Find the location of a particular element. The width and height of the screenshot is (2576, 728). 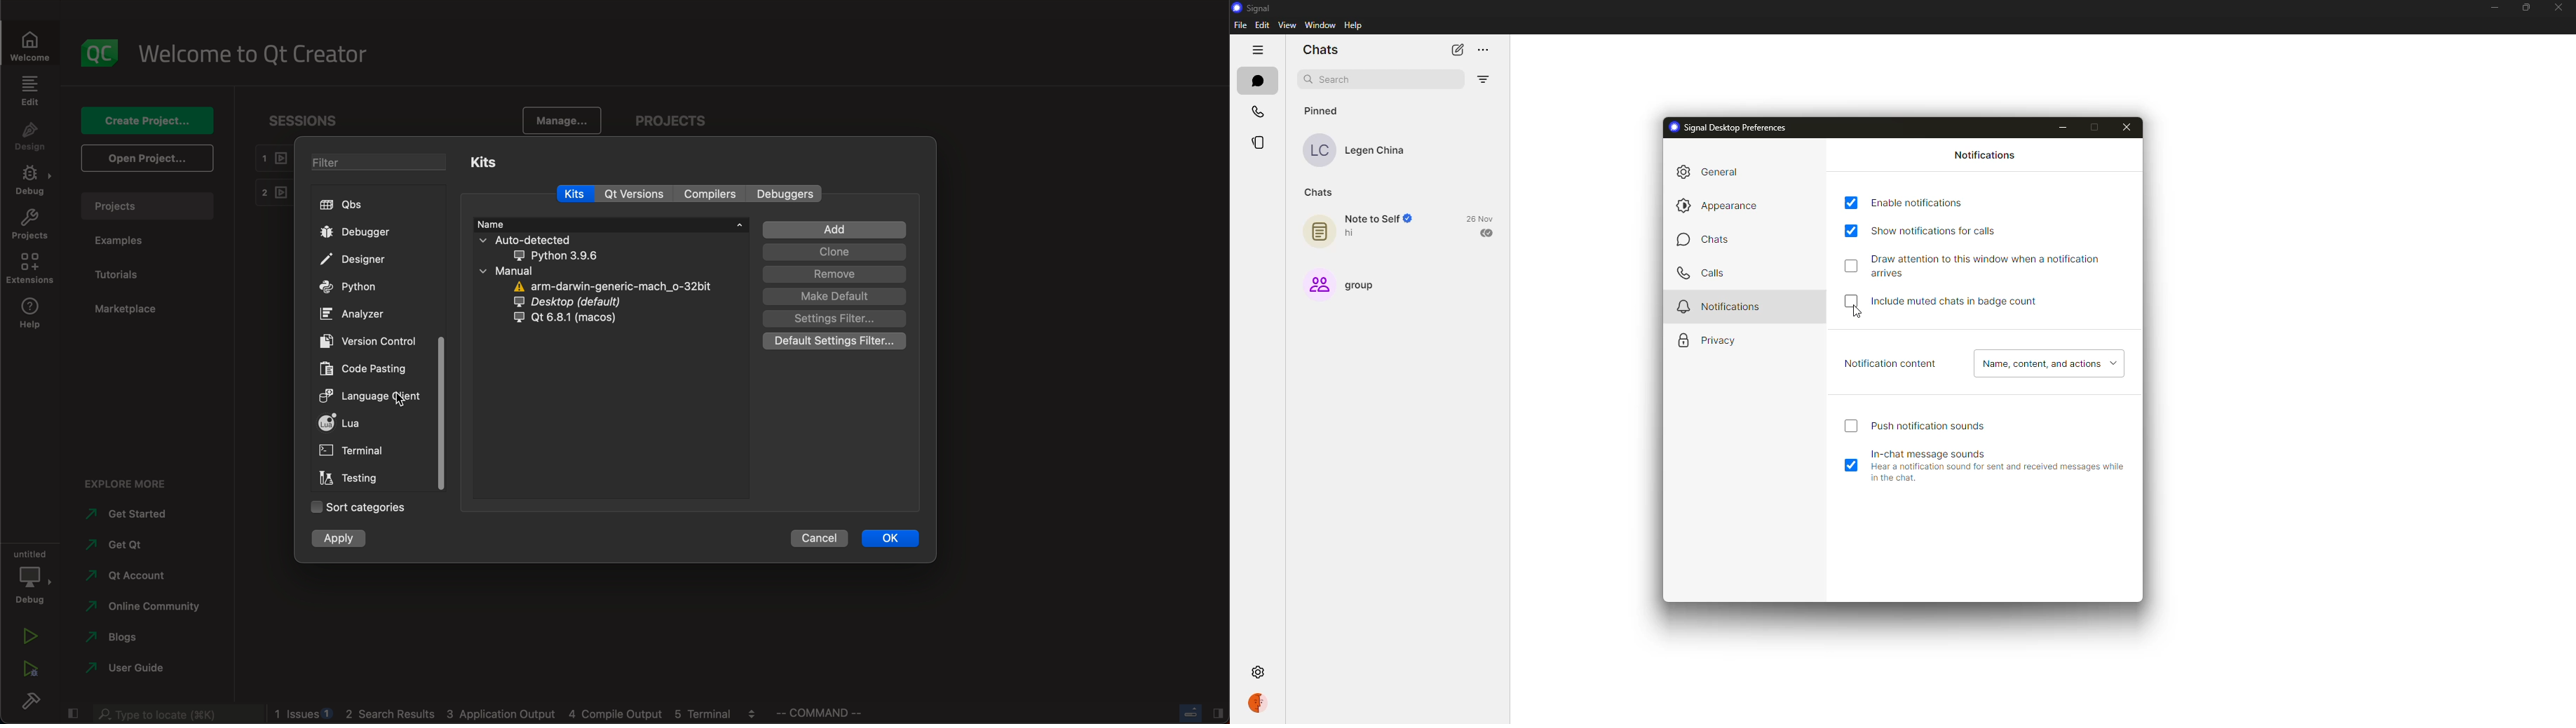

commands is located at coordinates (825, 715).